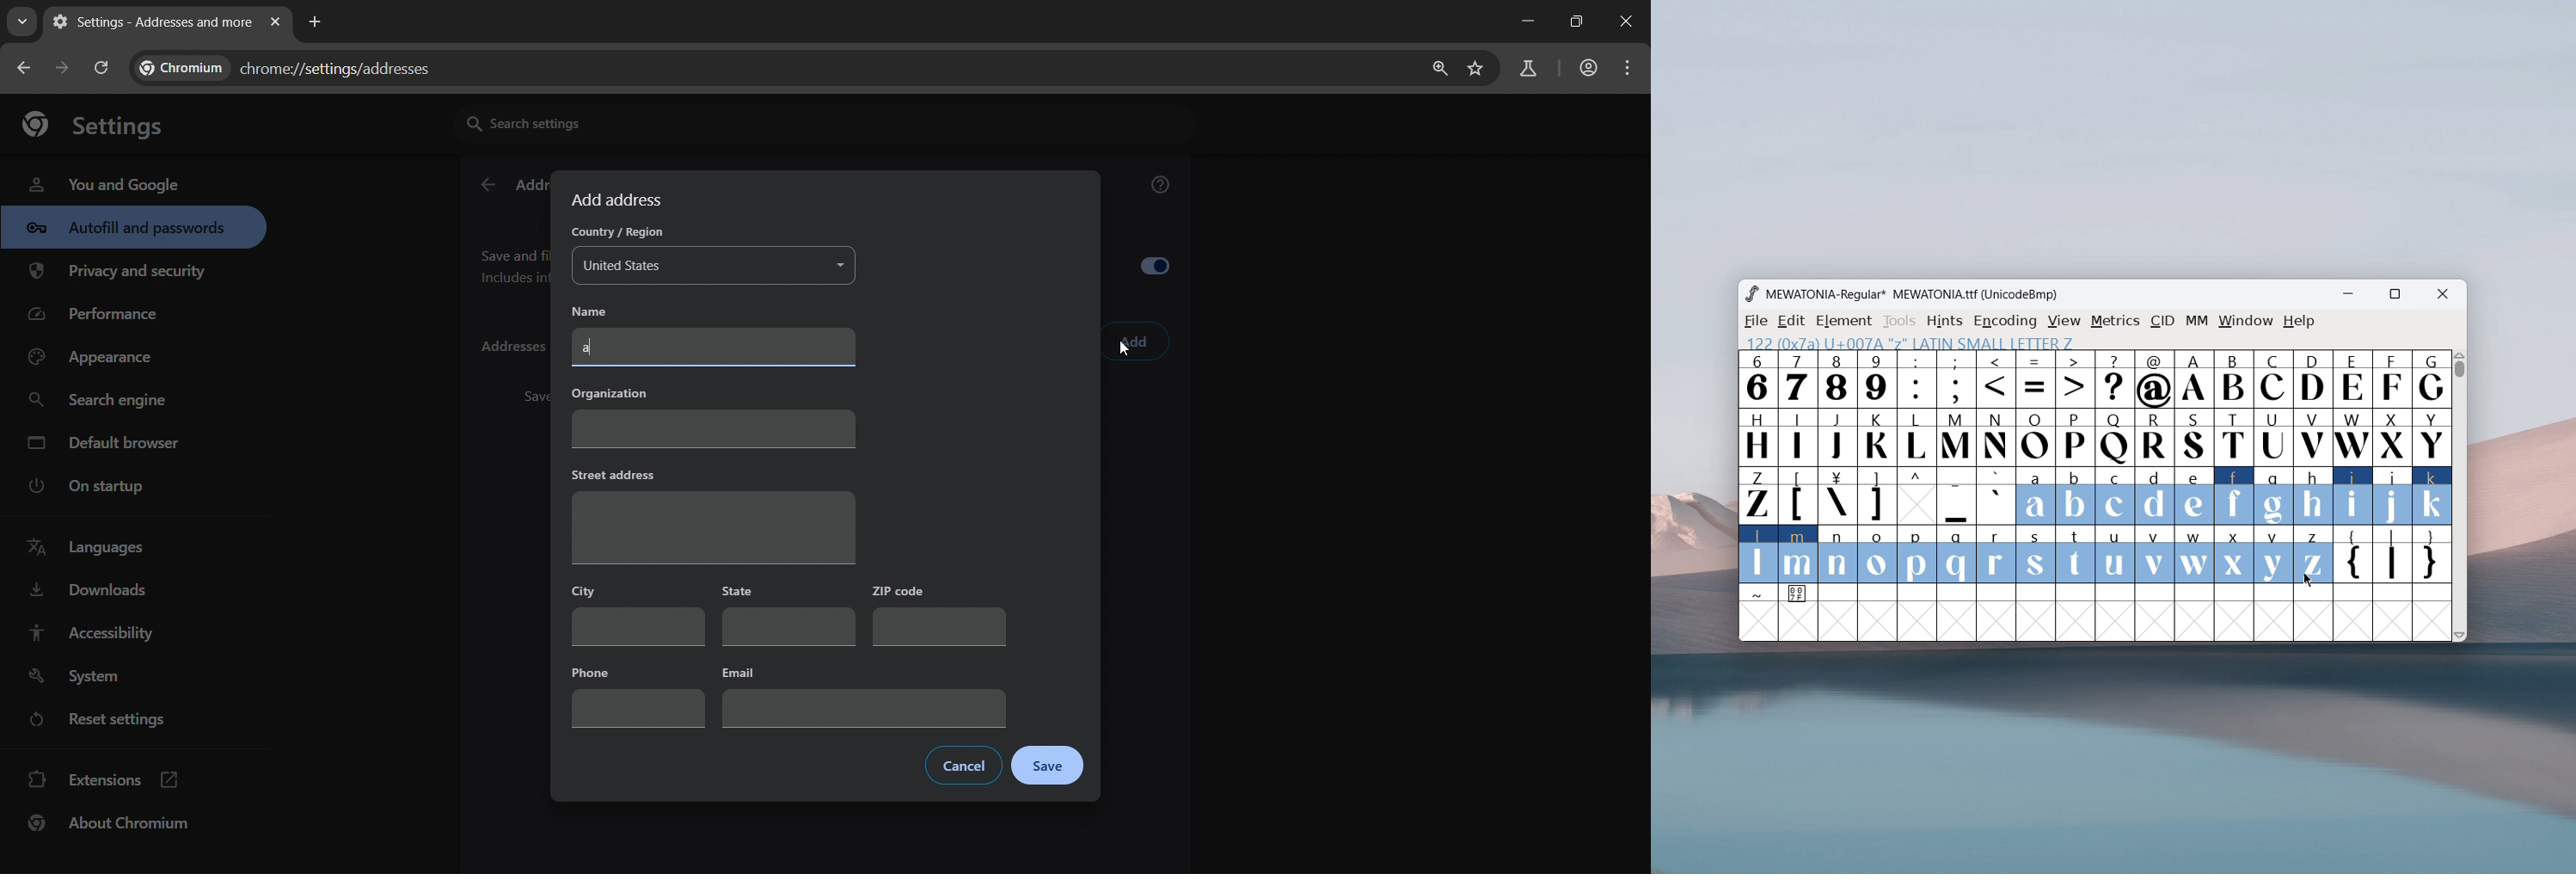 The width and height of the screenshot is (2576, 896). Describe the element at coordinates (1798, 554) in the screenshot. I see `m` at that location.